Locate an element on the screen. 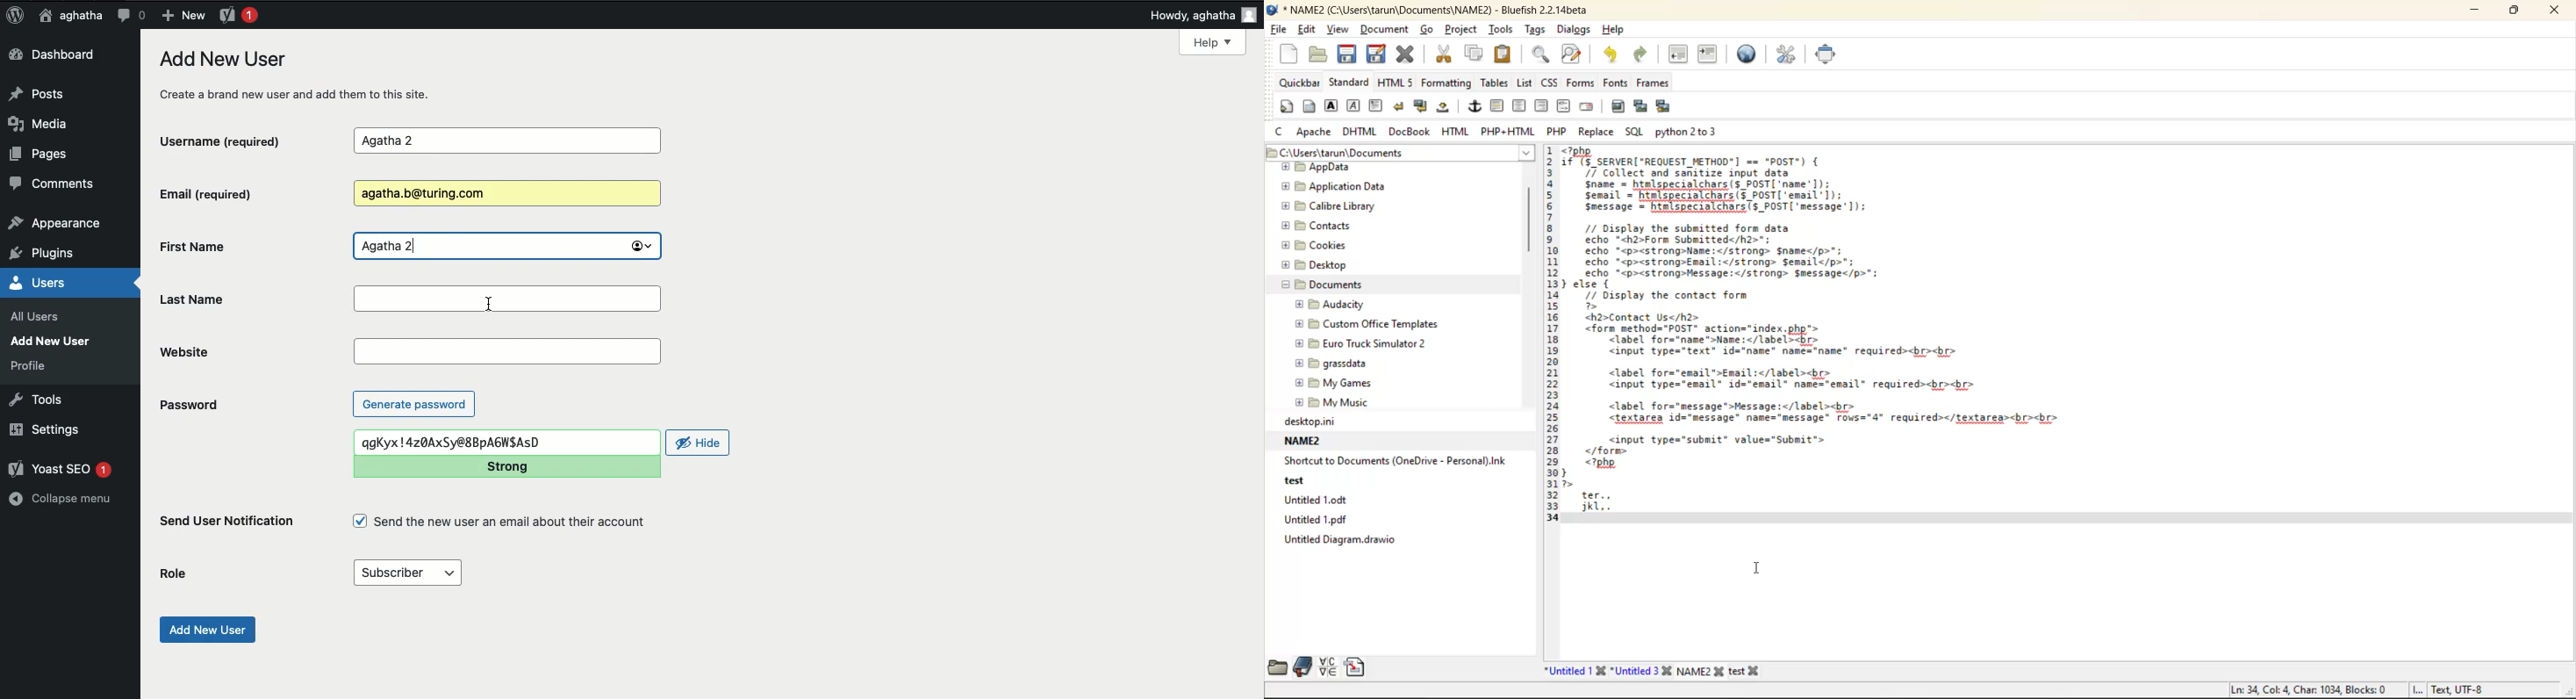 This screenshot has height=700, width=2576. Application Data is located at coordinates (1334, 187).